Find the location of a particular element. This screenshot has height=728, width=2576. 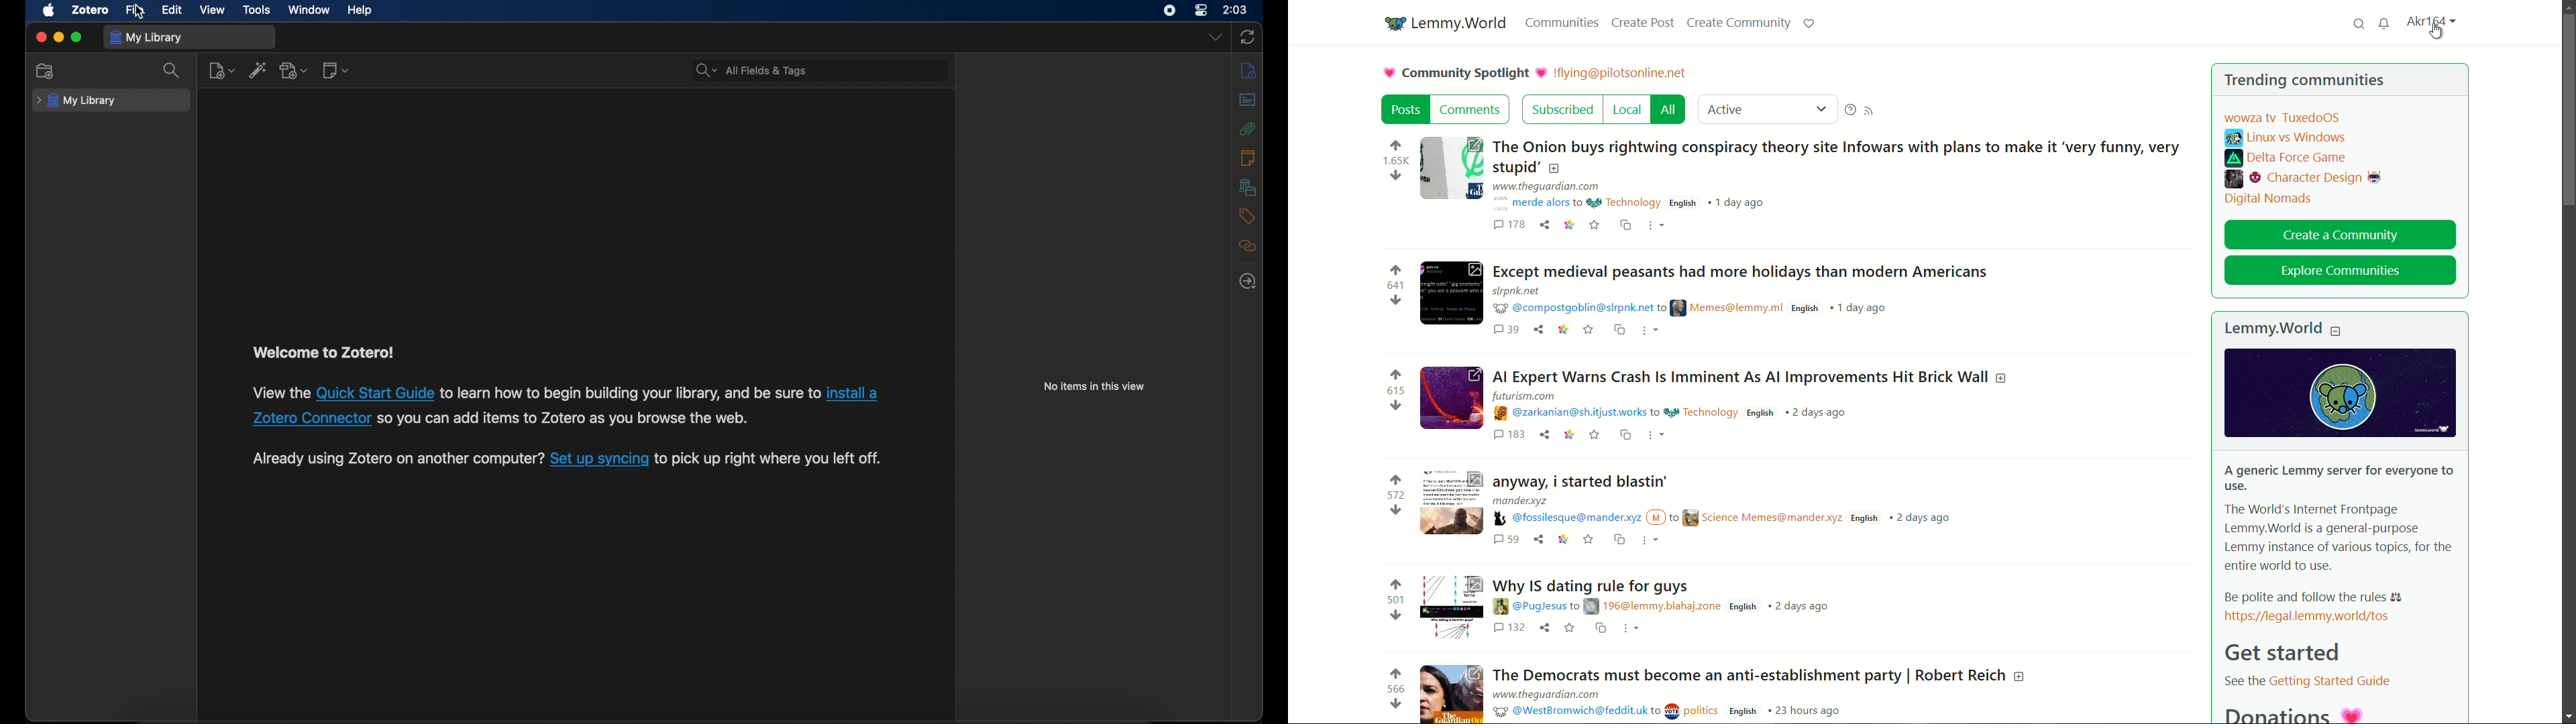

picture is located at coordinates (1391, 74).